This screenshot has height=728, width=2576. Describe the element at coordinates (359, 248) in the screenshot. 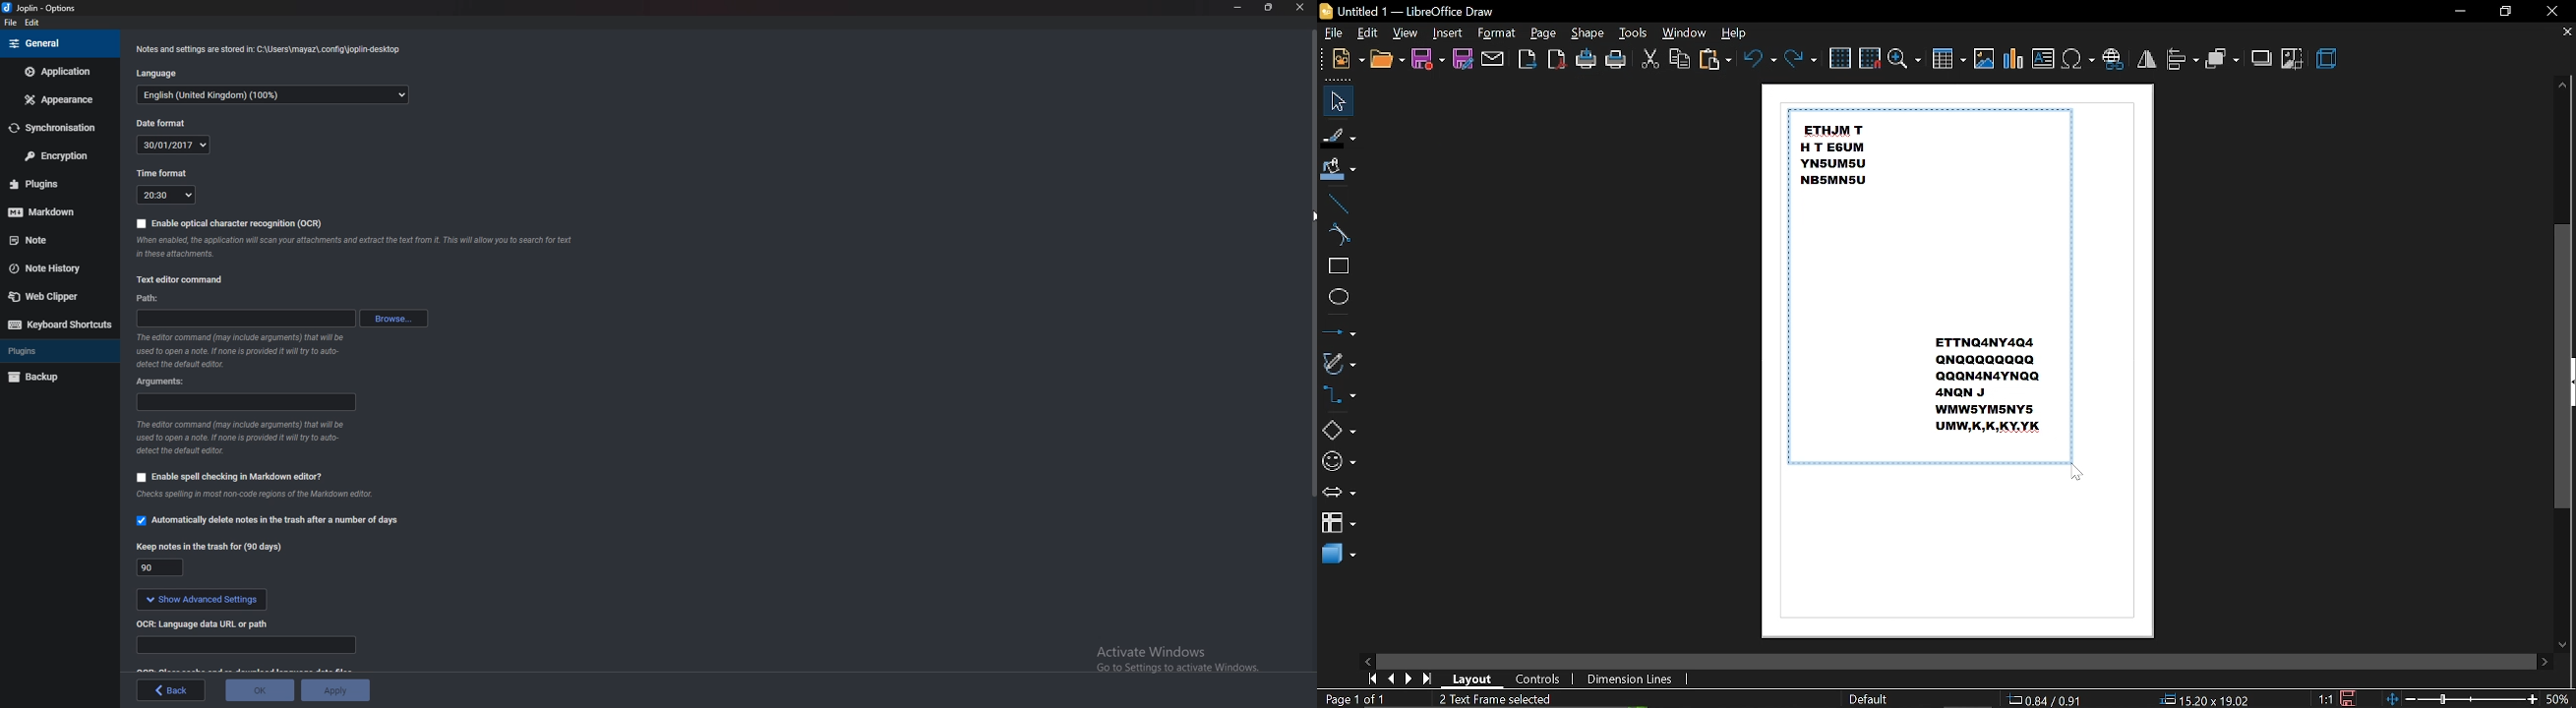

I see `Info` at that location.